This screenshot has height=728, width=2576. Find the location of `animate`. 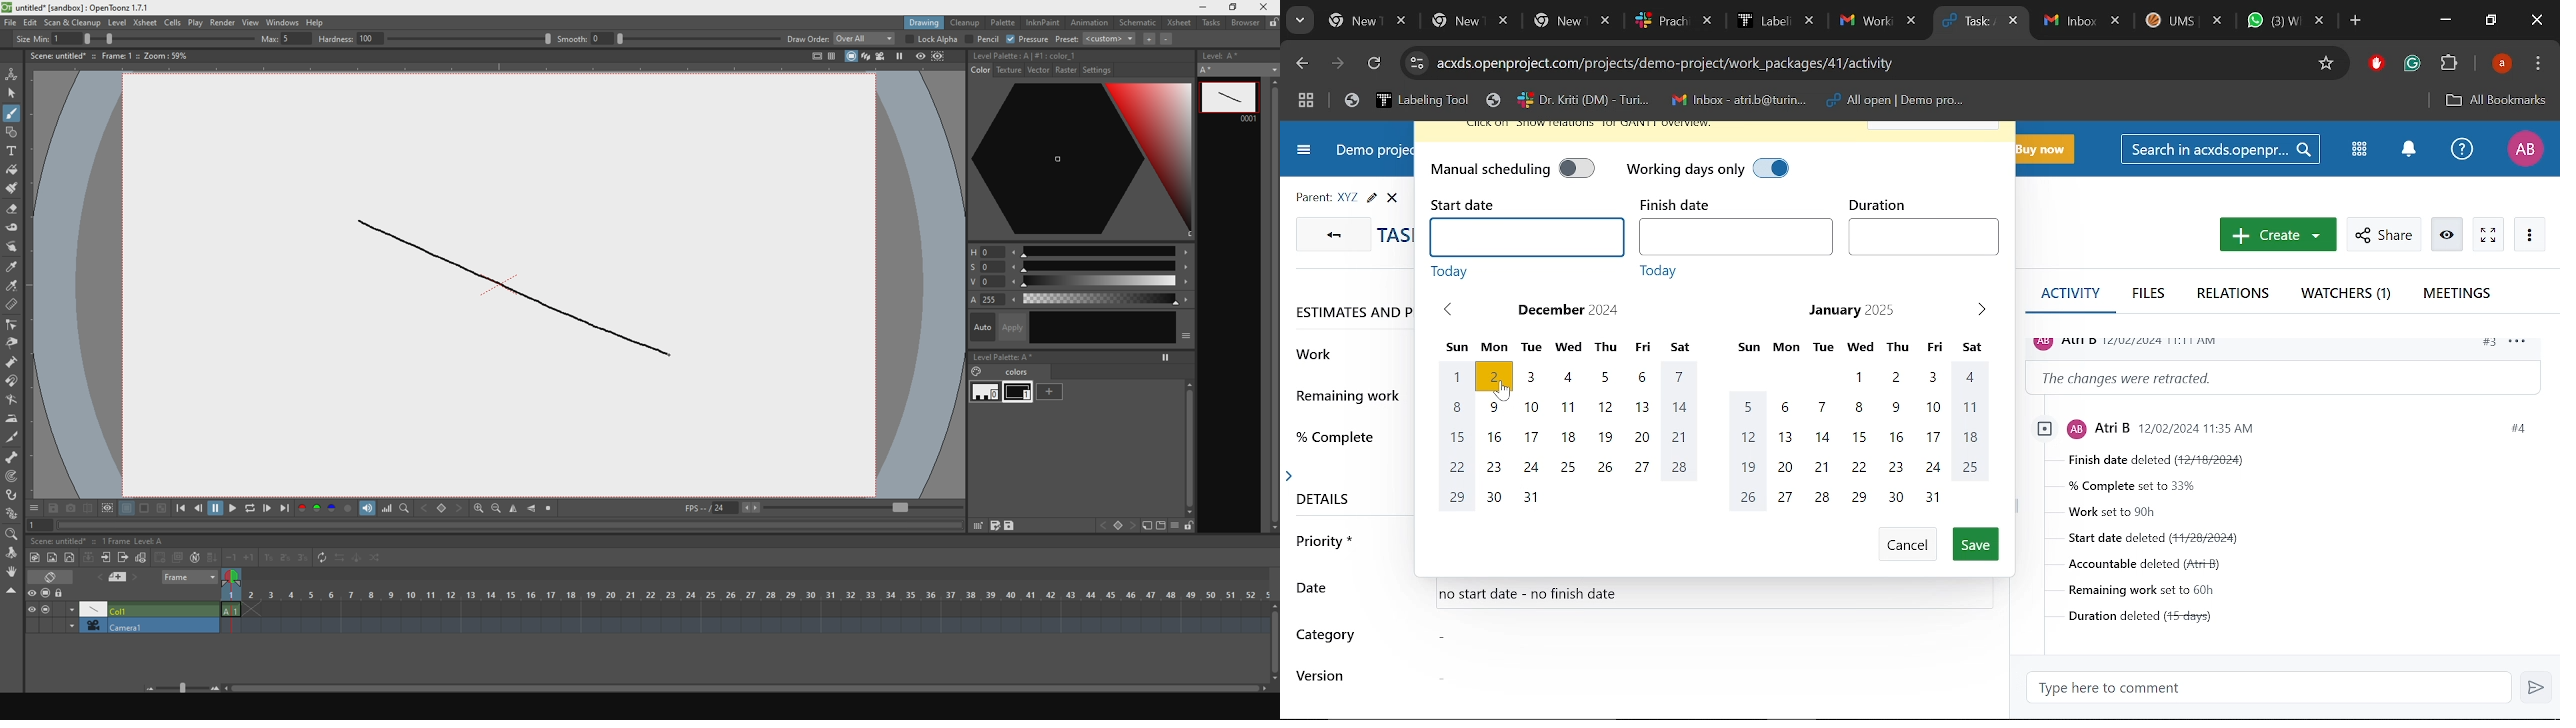

animate is located at coordinates (15, 73).